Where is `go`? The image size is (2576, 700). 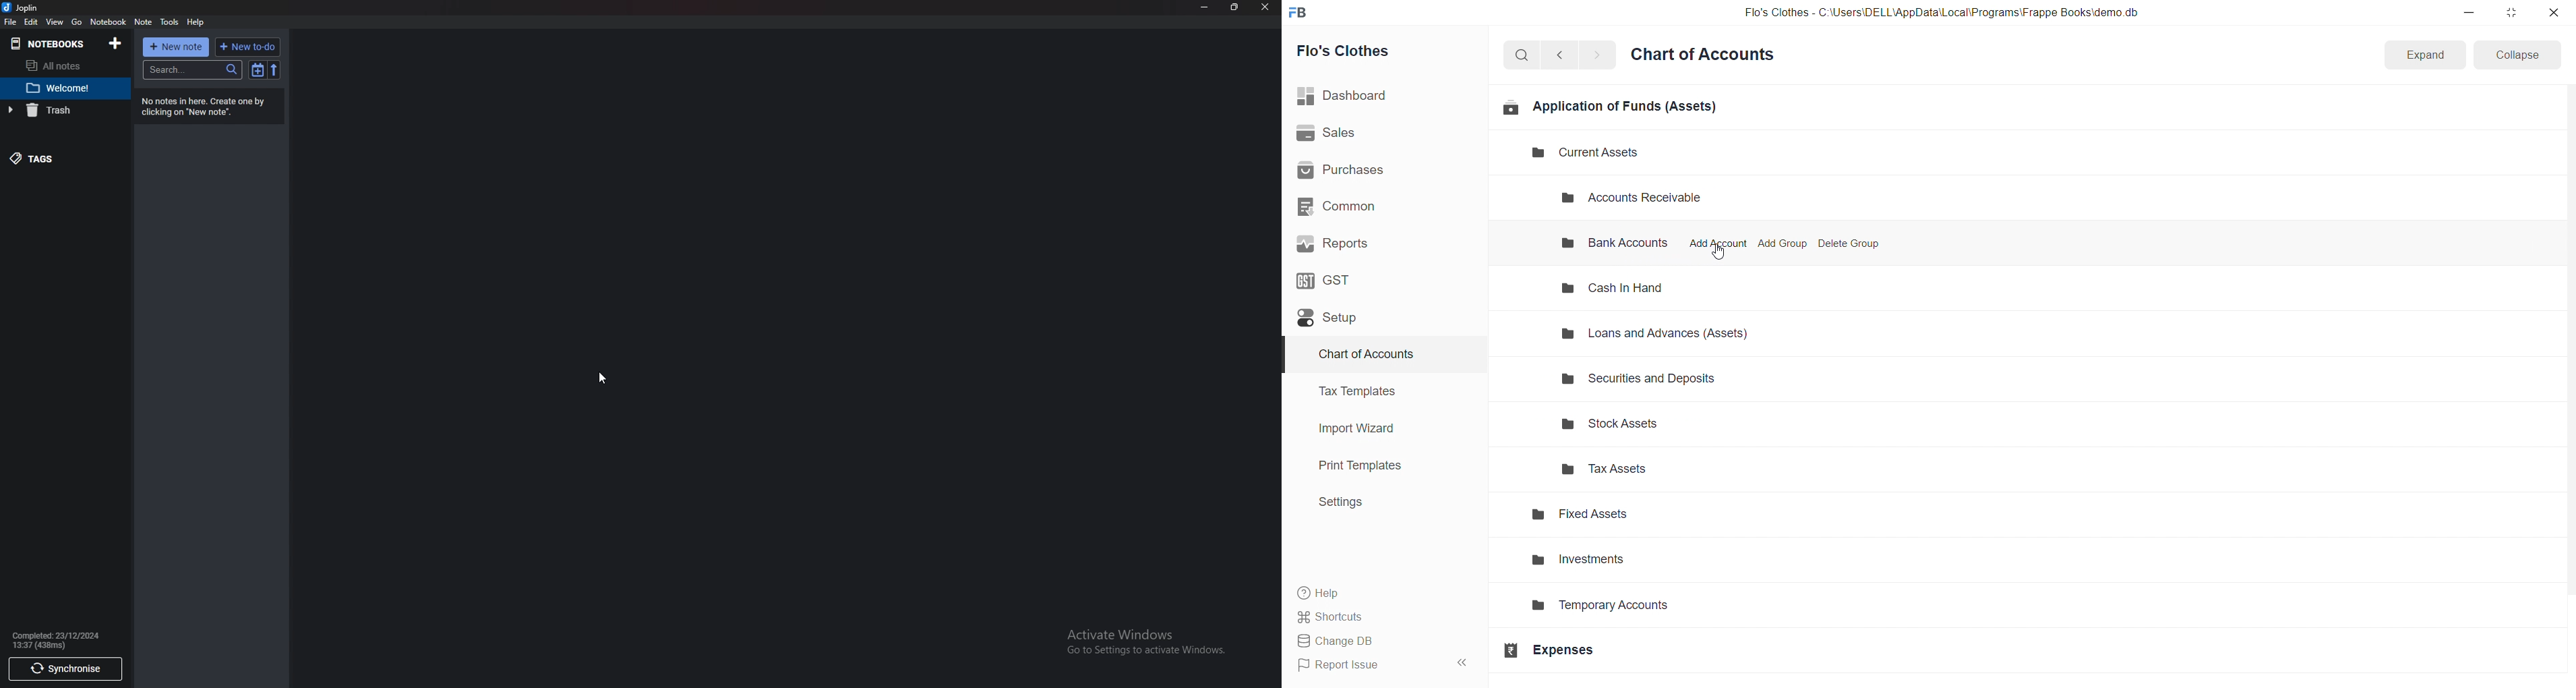
go is located at coordinates (76, 23).